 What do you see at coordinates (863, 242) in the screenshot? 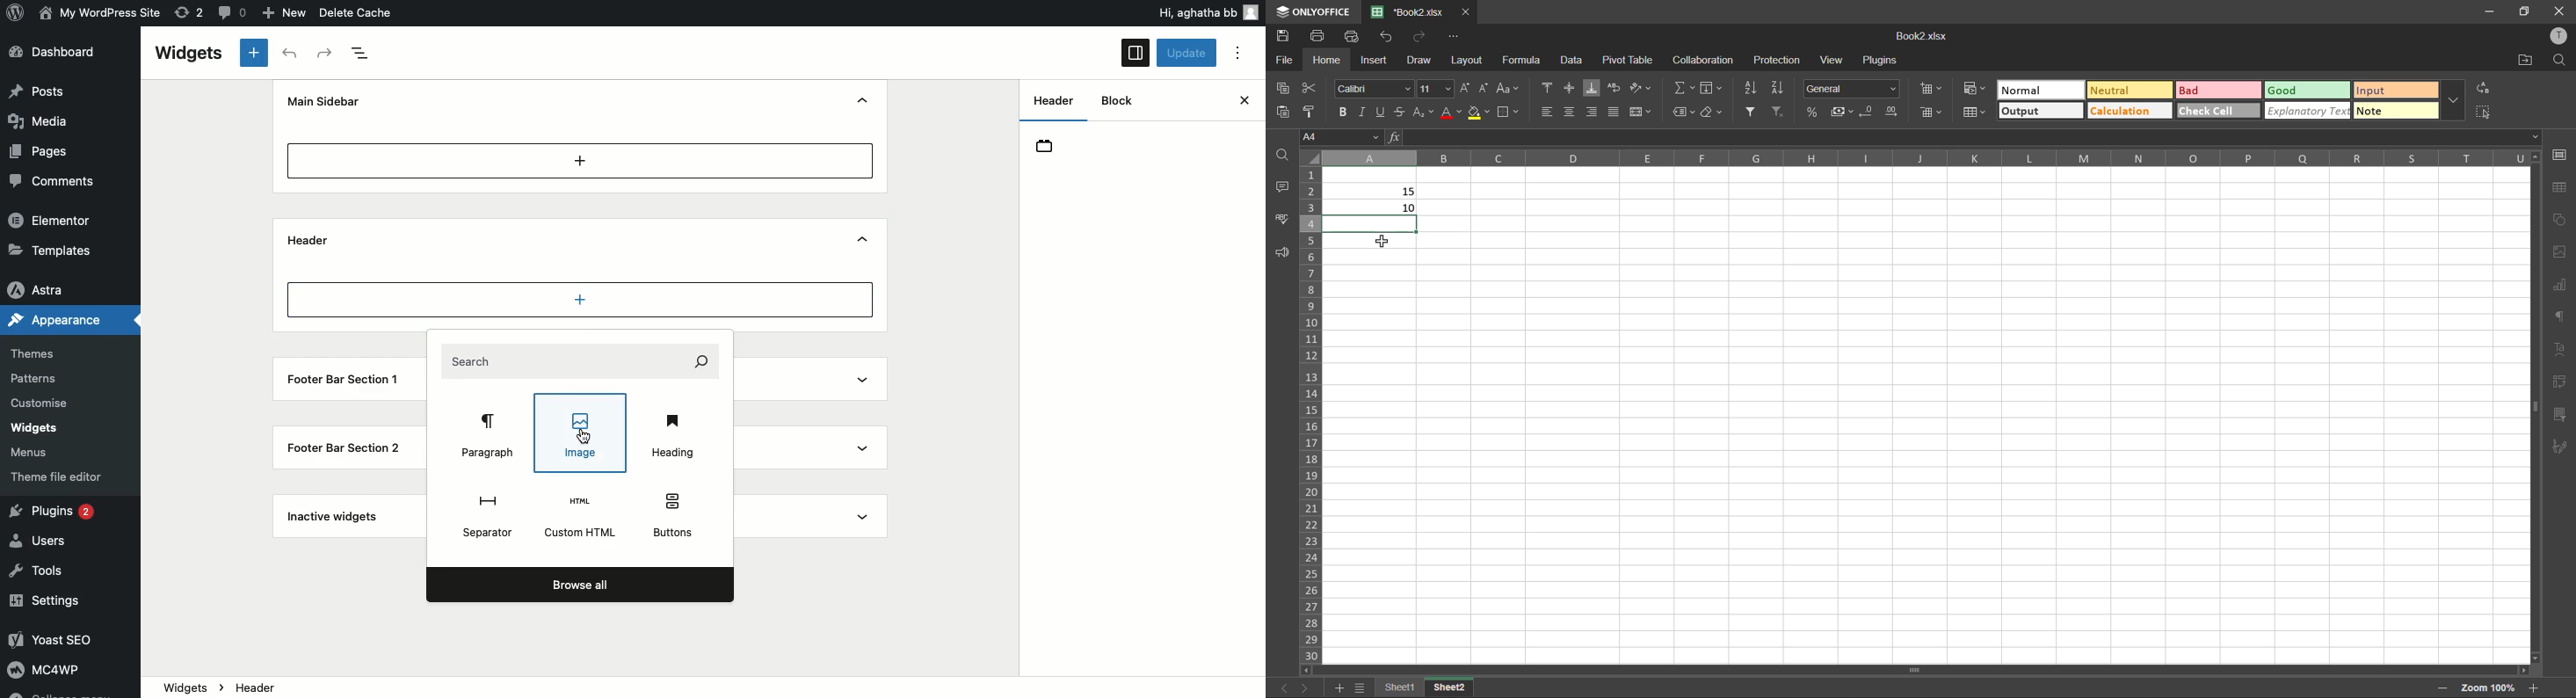
I see `Show` at bounding box center [863, 242].